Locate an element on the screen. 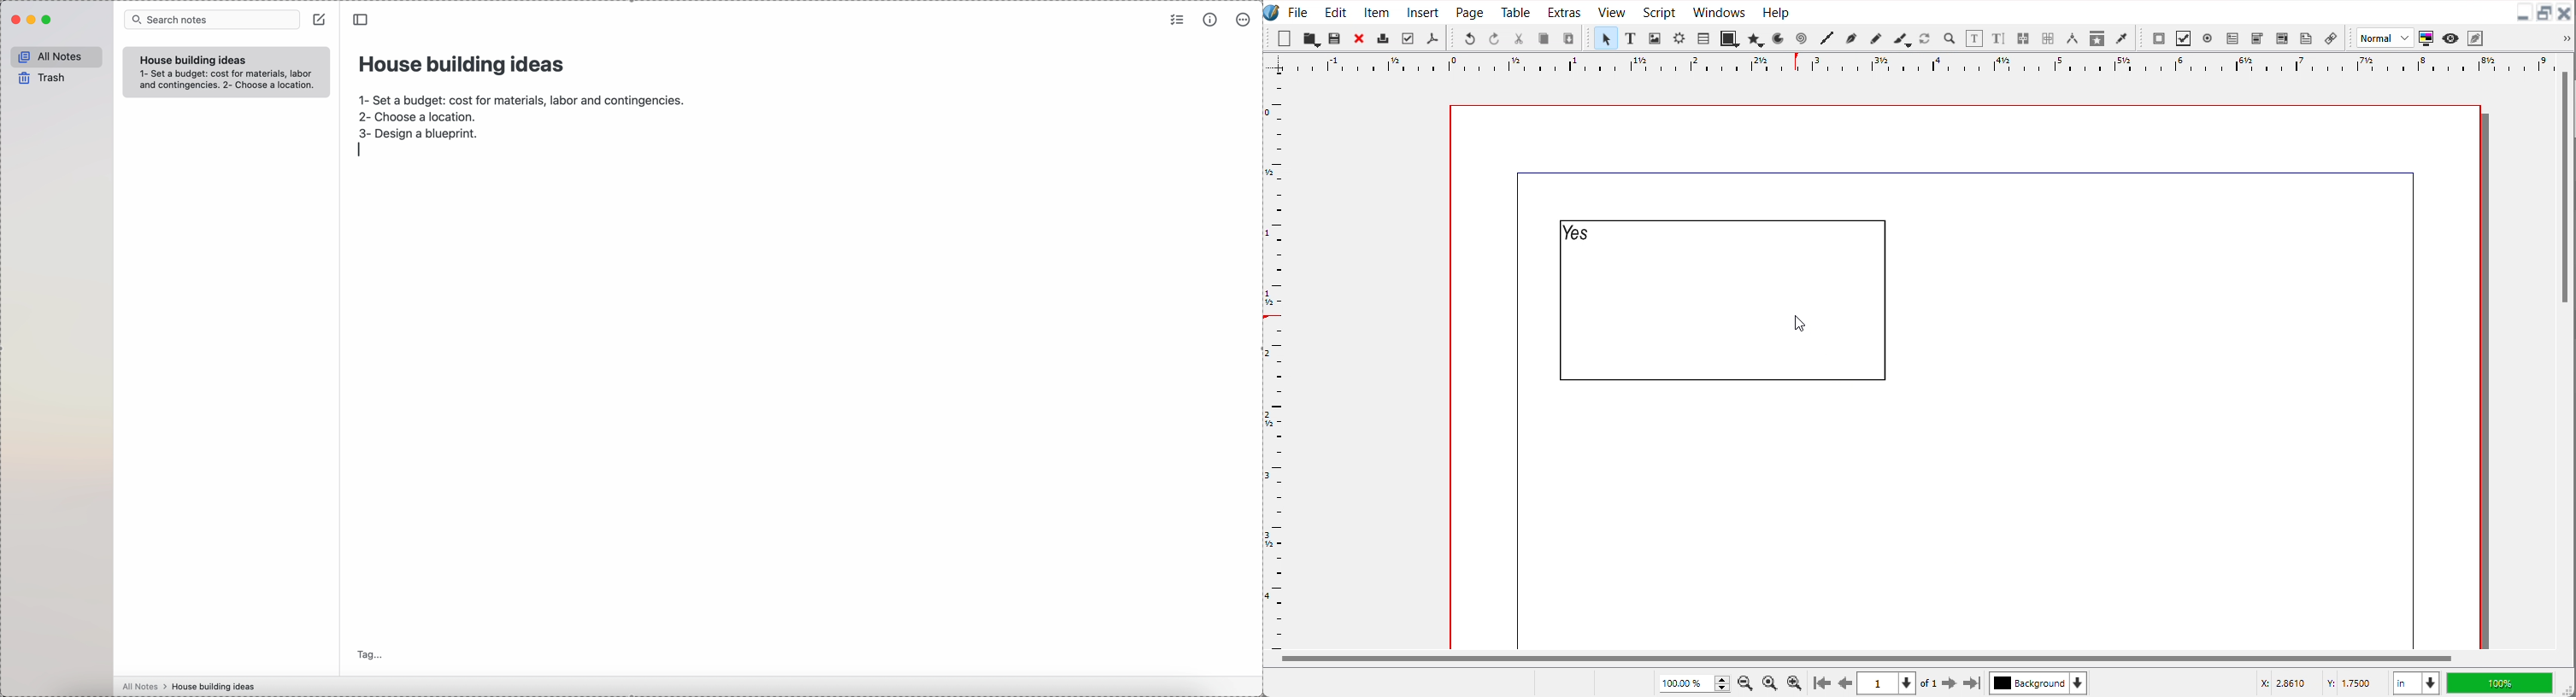 This screenshot has width=2576, height=700. Adjust Zoom is located at coordinates (1696, 683).